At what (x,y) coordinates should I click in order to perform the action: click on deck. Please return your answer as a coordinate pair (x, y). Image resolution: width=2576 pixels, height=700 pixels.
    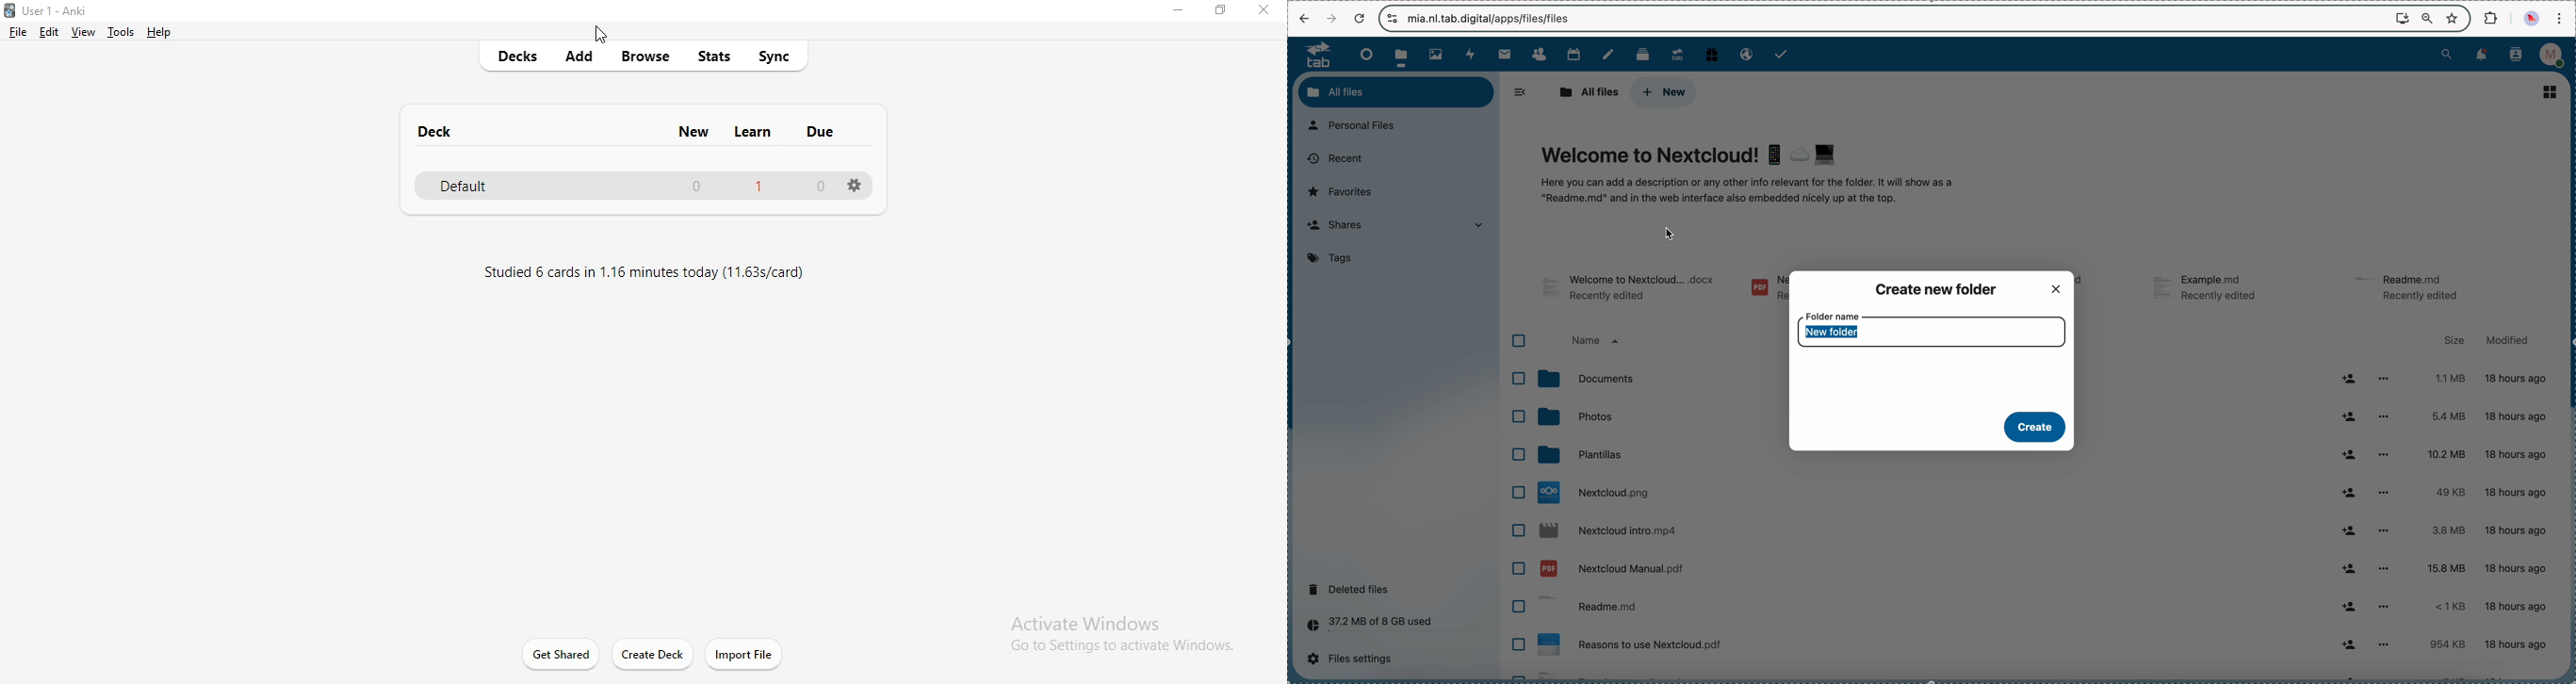
    Looking at the image, I should click on (1645, 53).